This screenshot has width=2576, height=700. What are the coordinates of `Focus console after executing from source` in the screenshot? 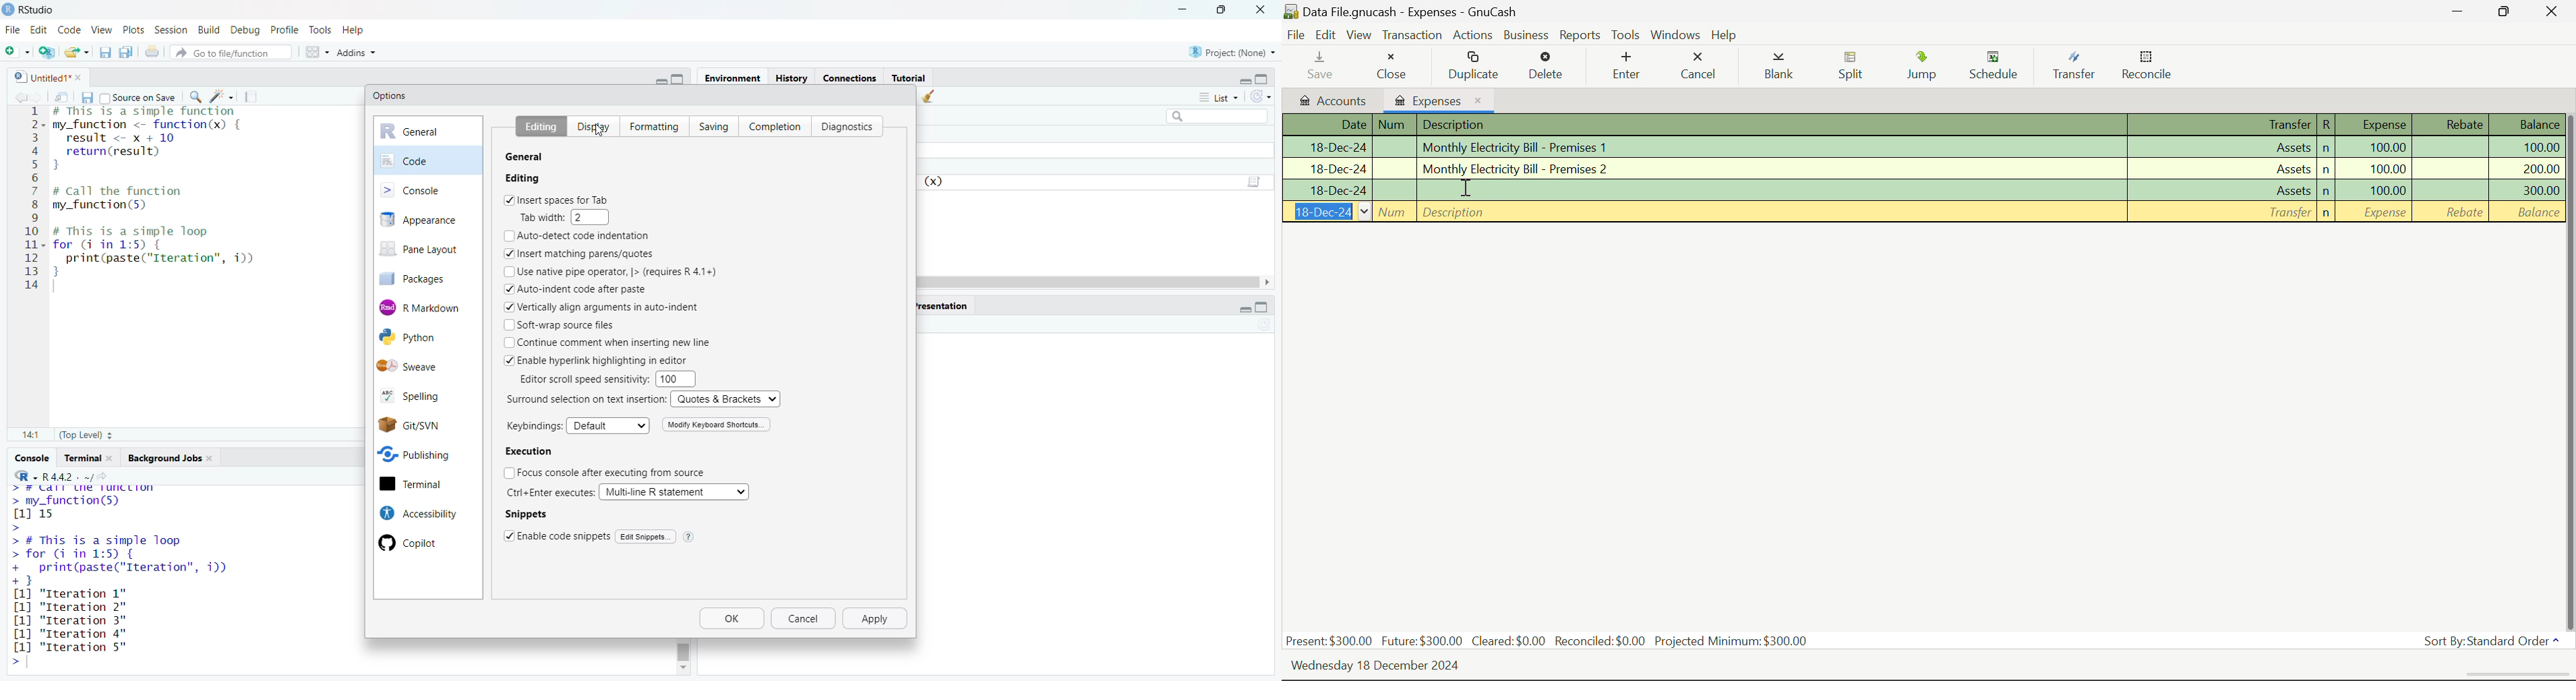 It's located at (604, 471).